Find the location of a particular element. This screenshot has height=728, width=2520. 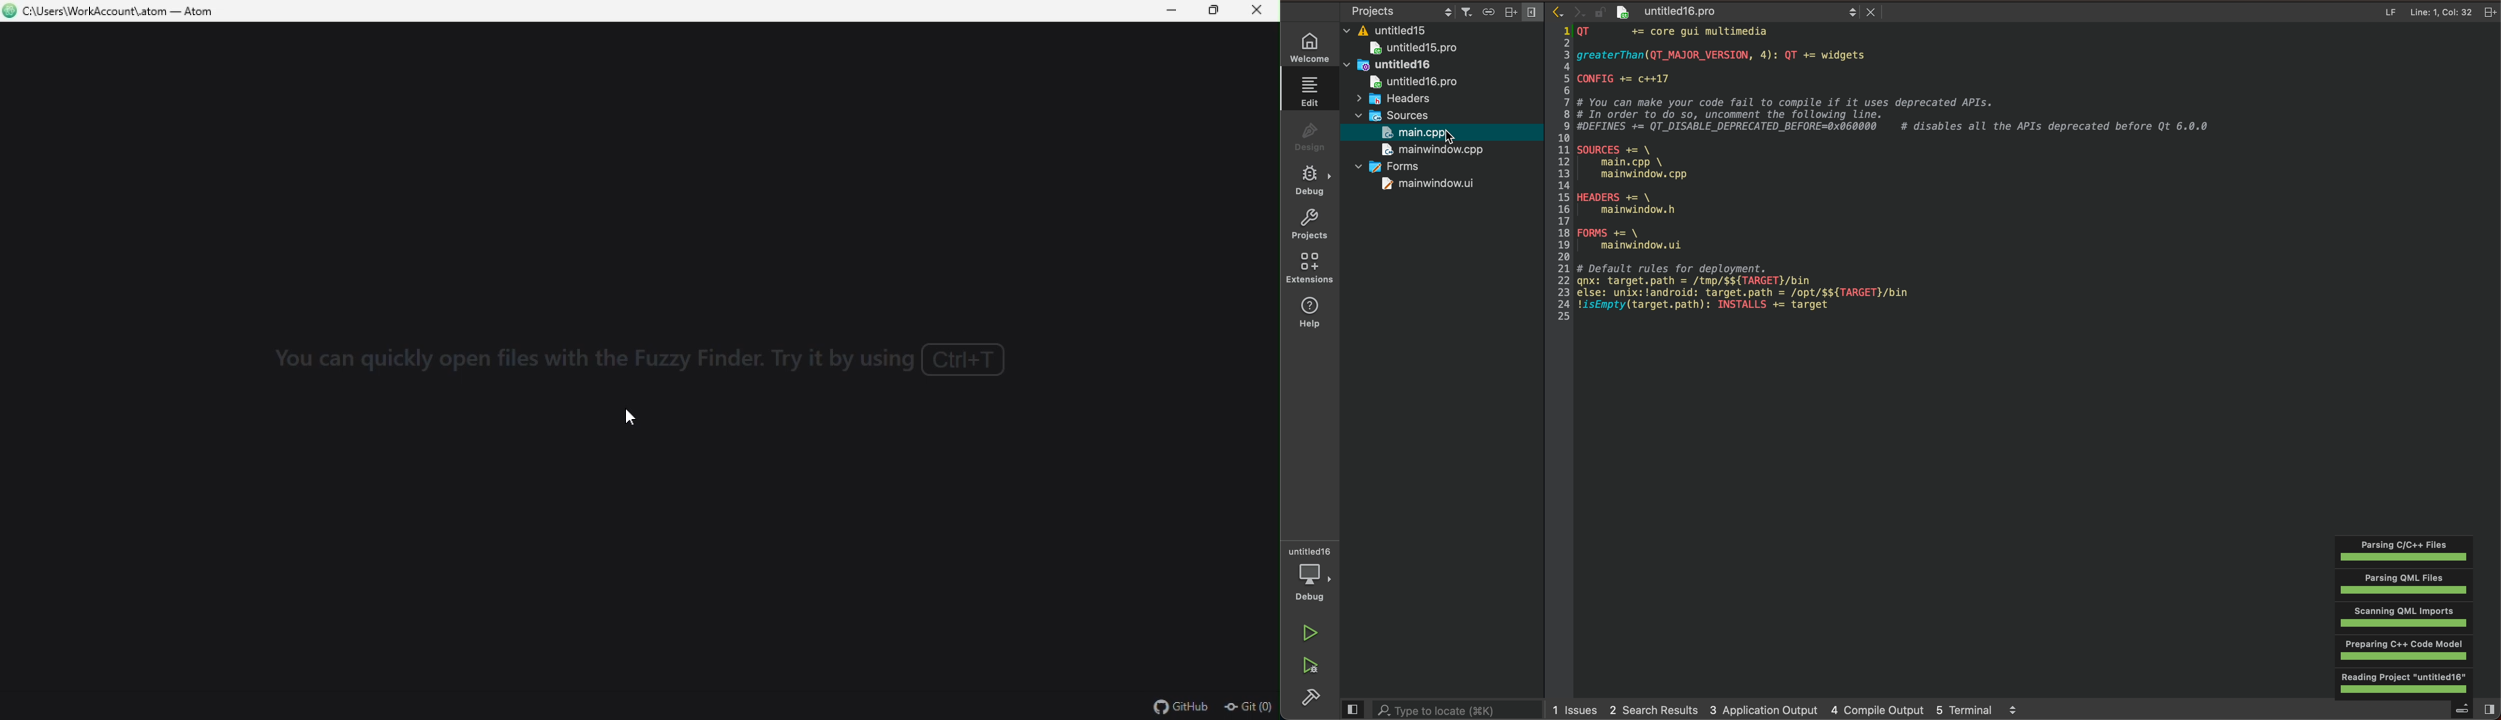

 is located at coordinates (2405, 616).